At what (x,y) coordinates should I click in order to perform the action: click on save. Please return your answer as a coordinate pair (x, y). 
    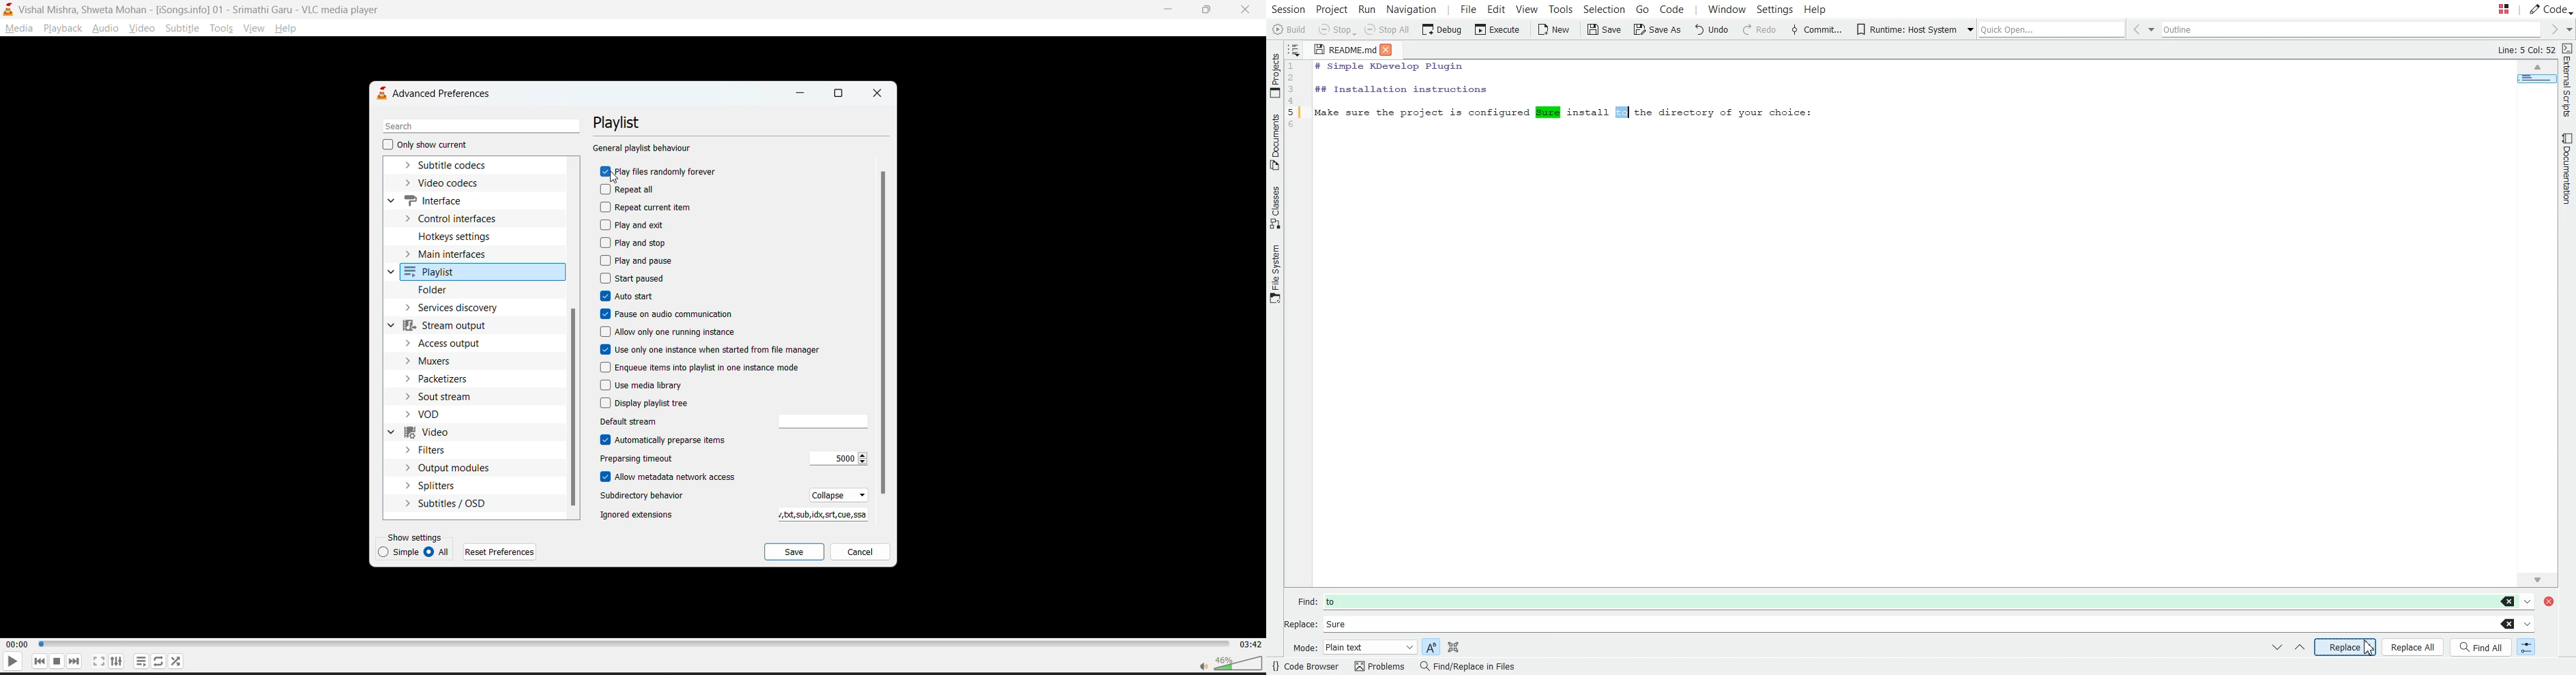
    Looking at the image, I should click on (797, 551).